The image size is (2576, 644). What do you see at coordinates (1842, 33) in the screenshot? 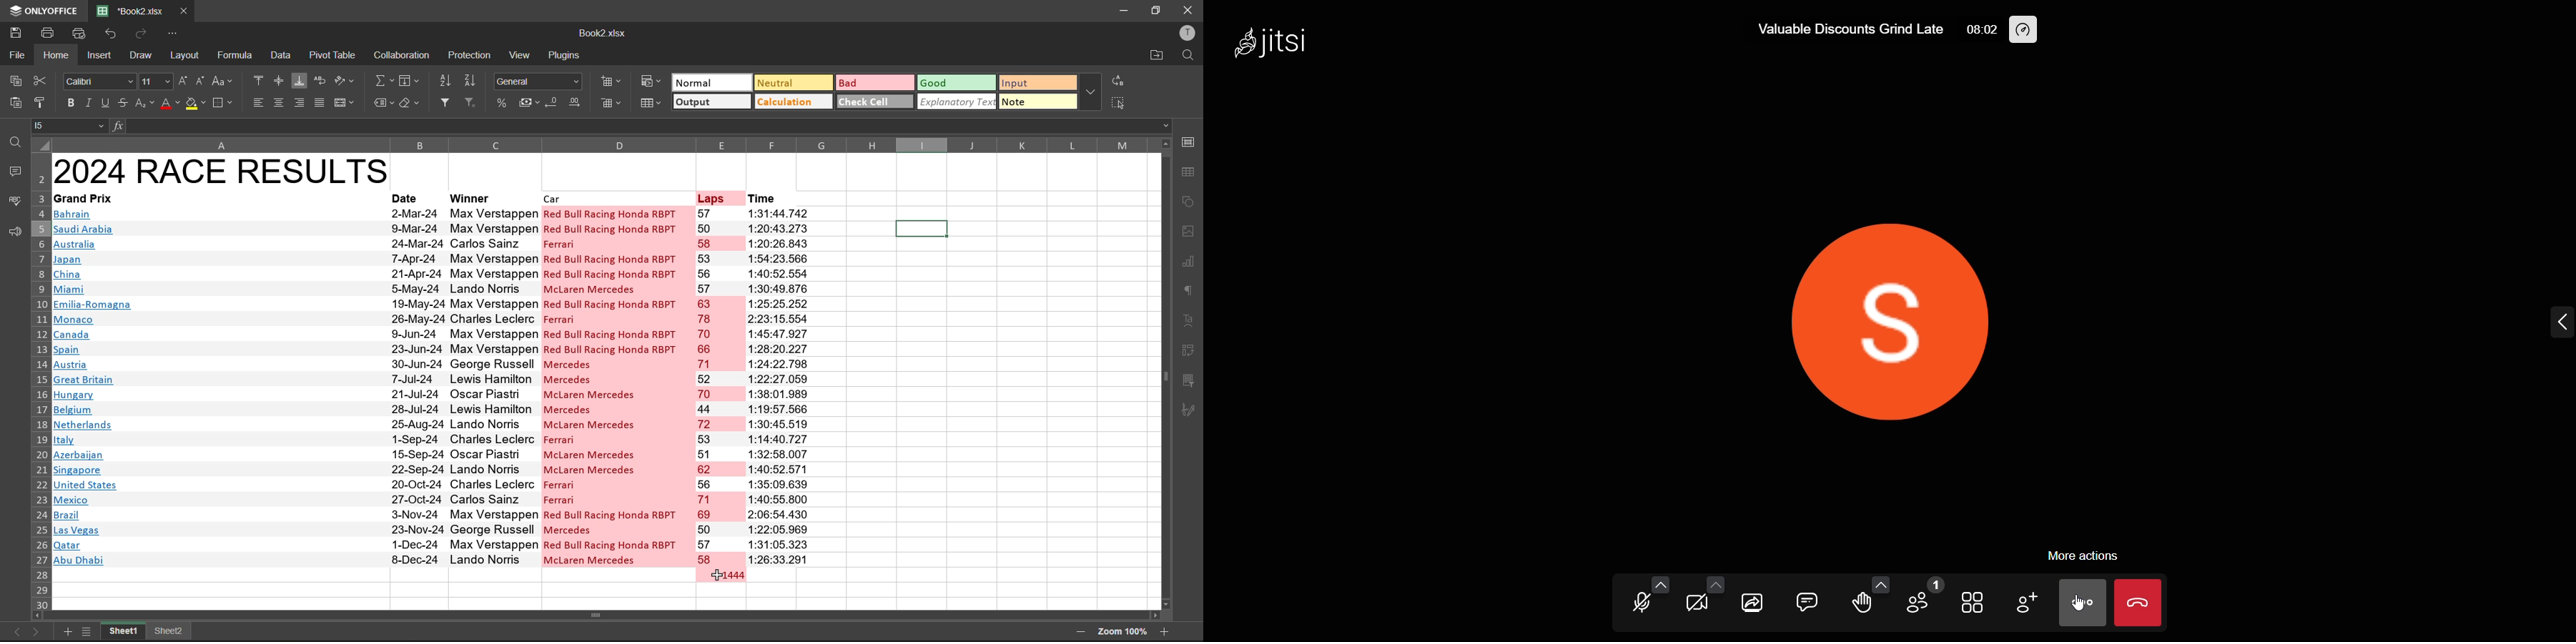
I see `Valuable Discounts Grind Late` at bounding box center [1842, 33].